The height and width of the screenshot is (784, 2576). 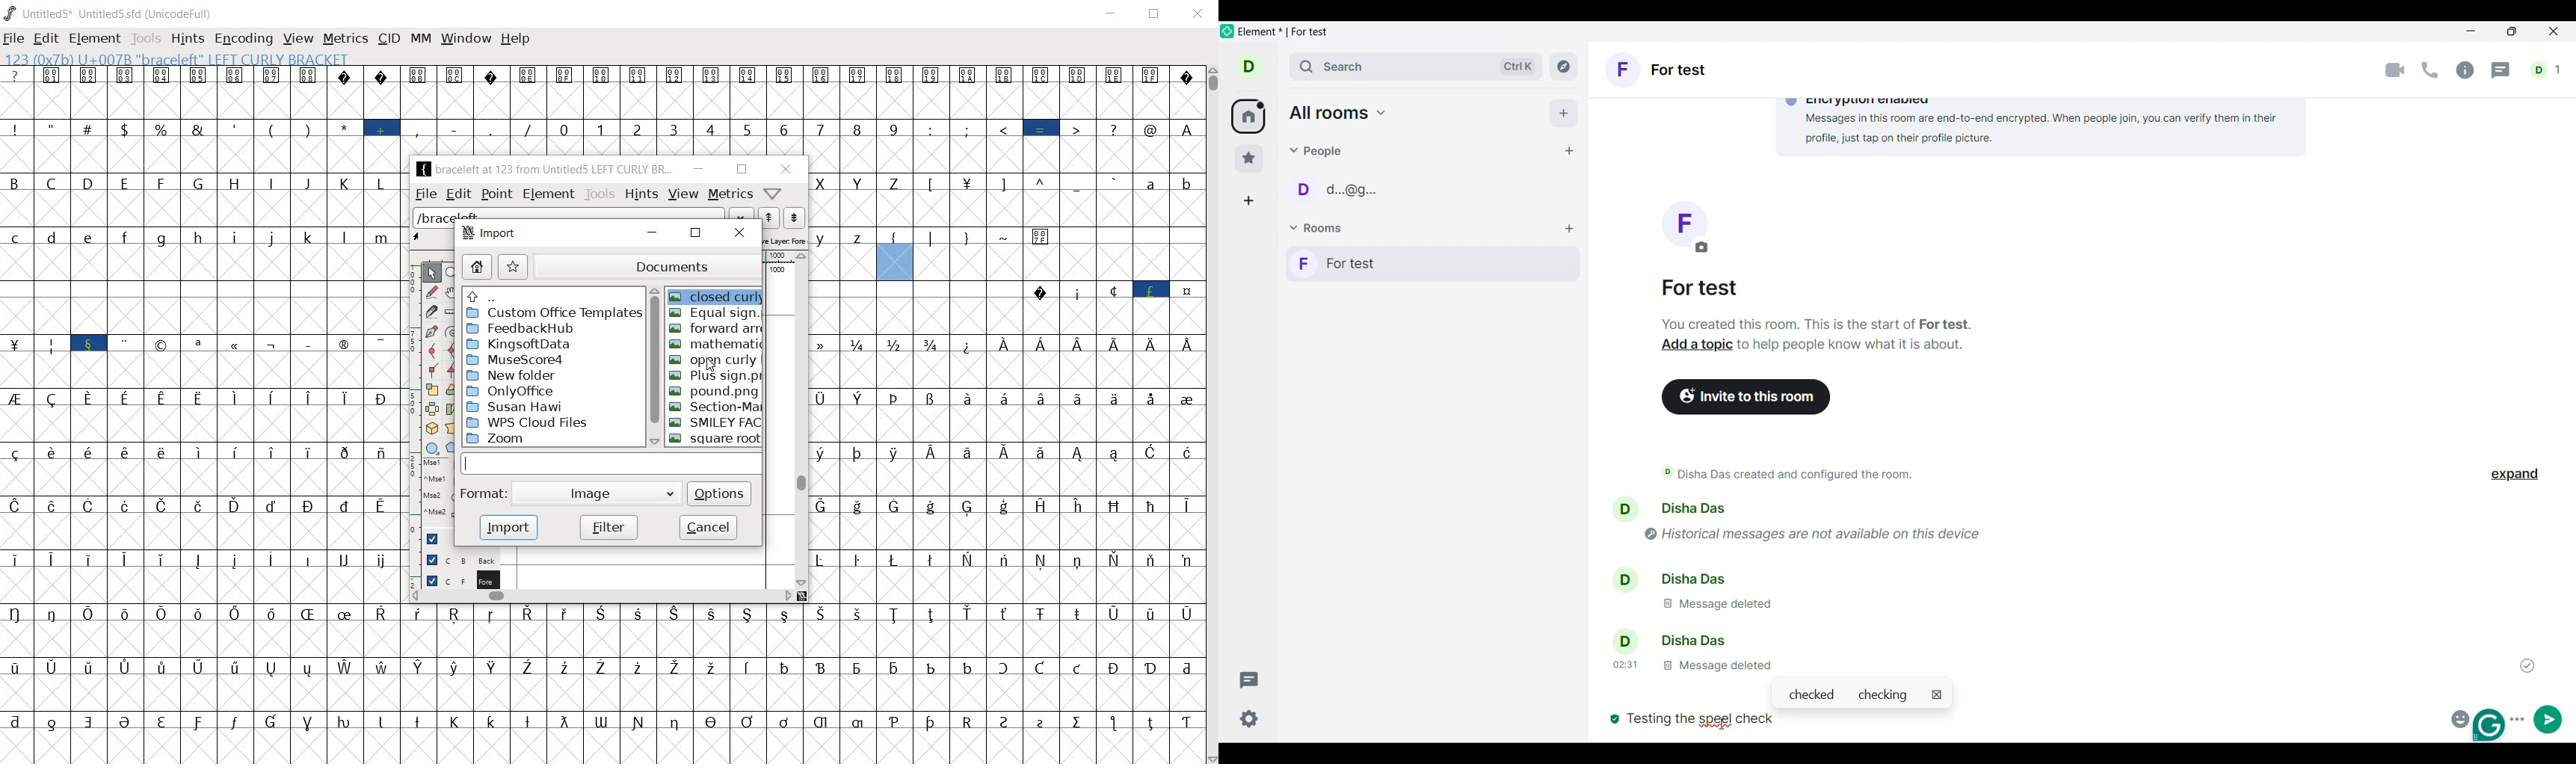 What do you see at coordinates (1817, 306) in the screenshot?
I see `For test   You created this room. This is the start of a room of for test` at bounding box center [1817, 306].